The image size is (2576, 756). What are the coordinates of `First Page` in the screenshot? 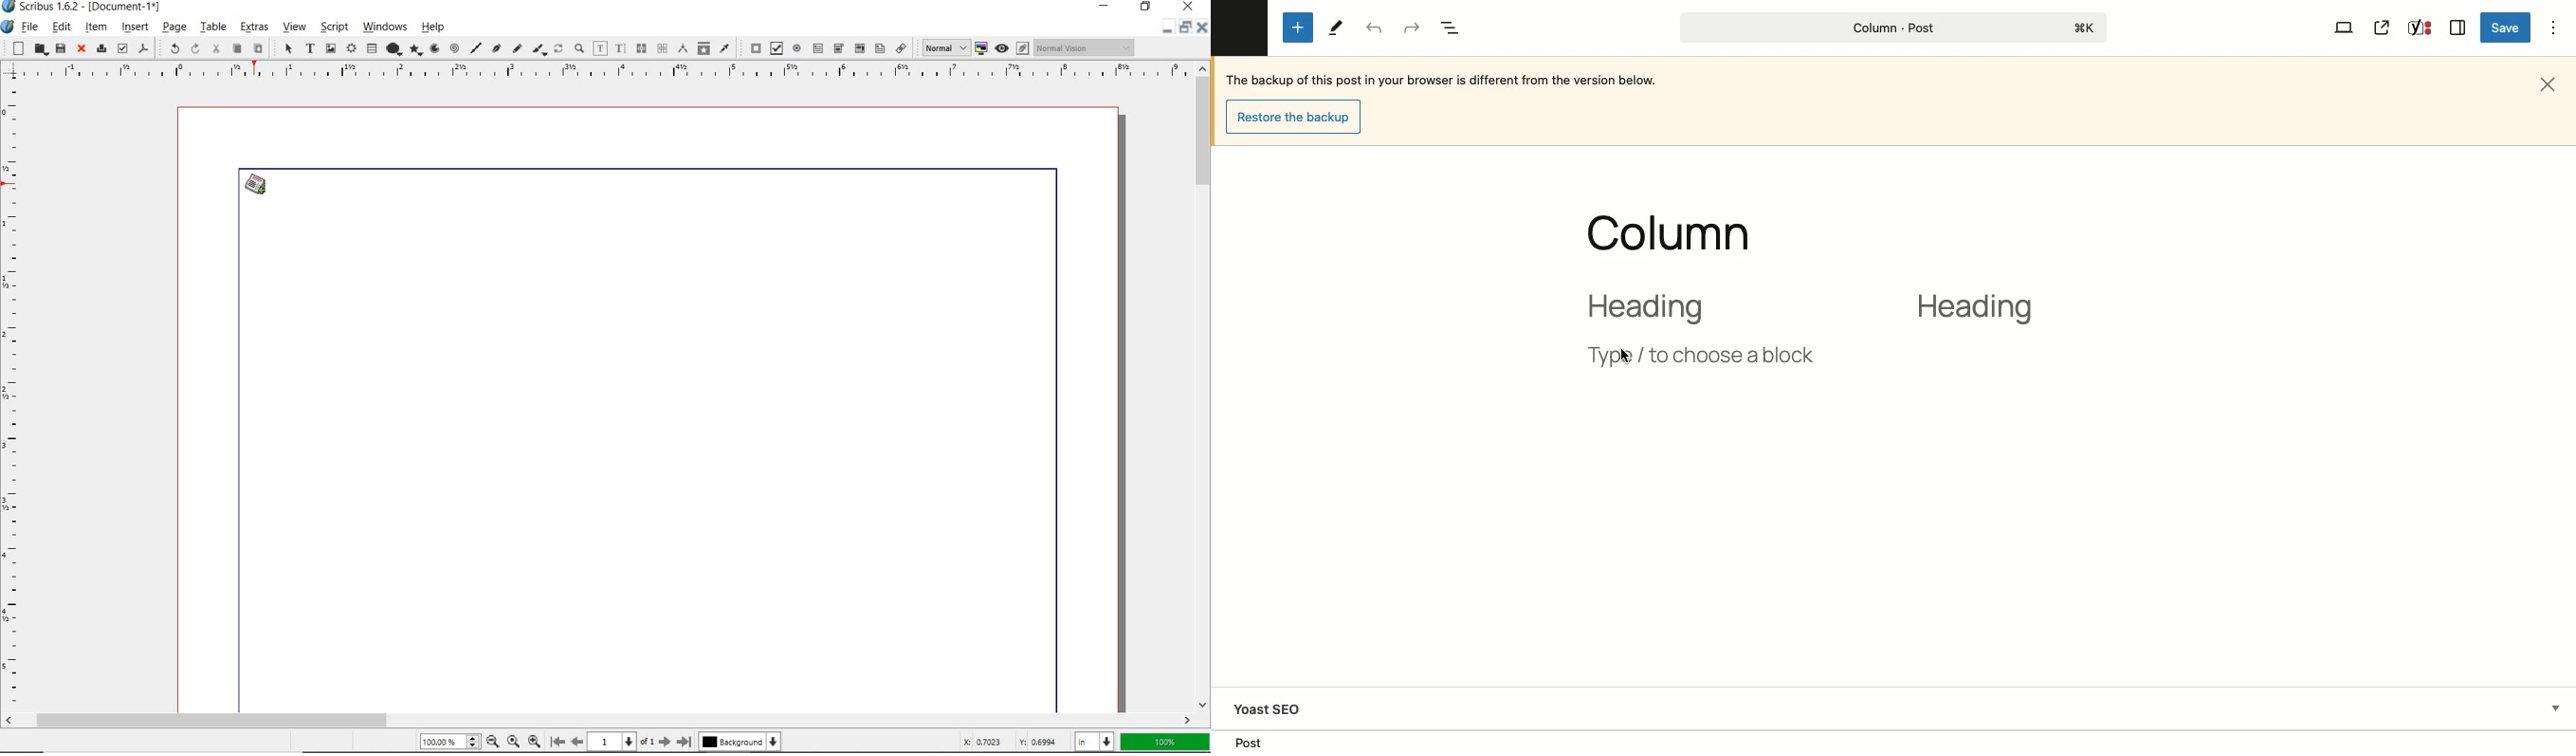 It's located at (557, 741).